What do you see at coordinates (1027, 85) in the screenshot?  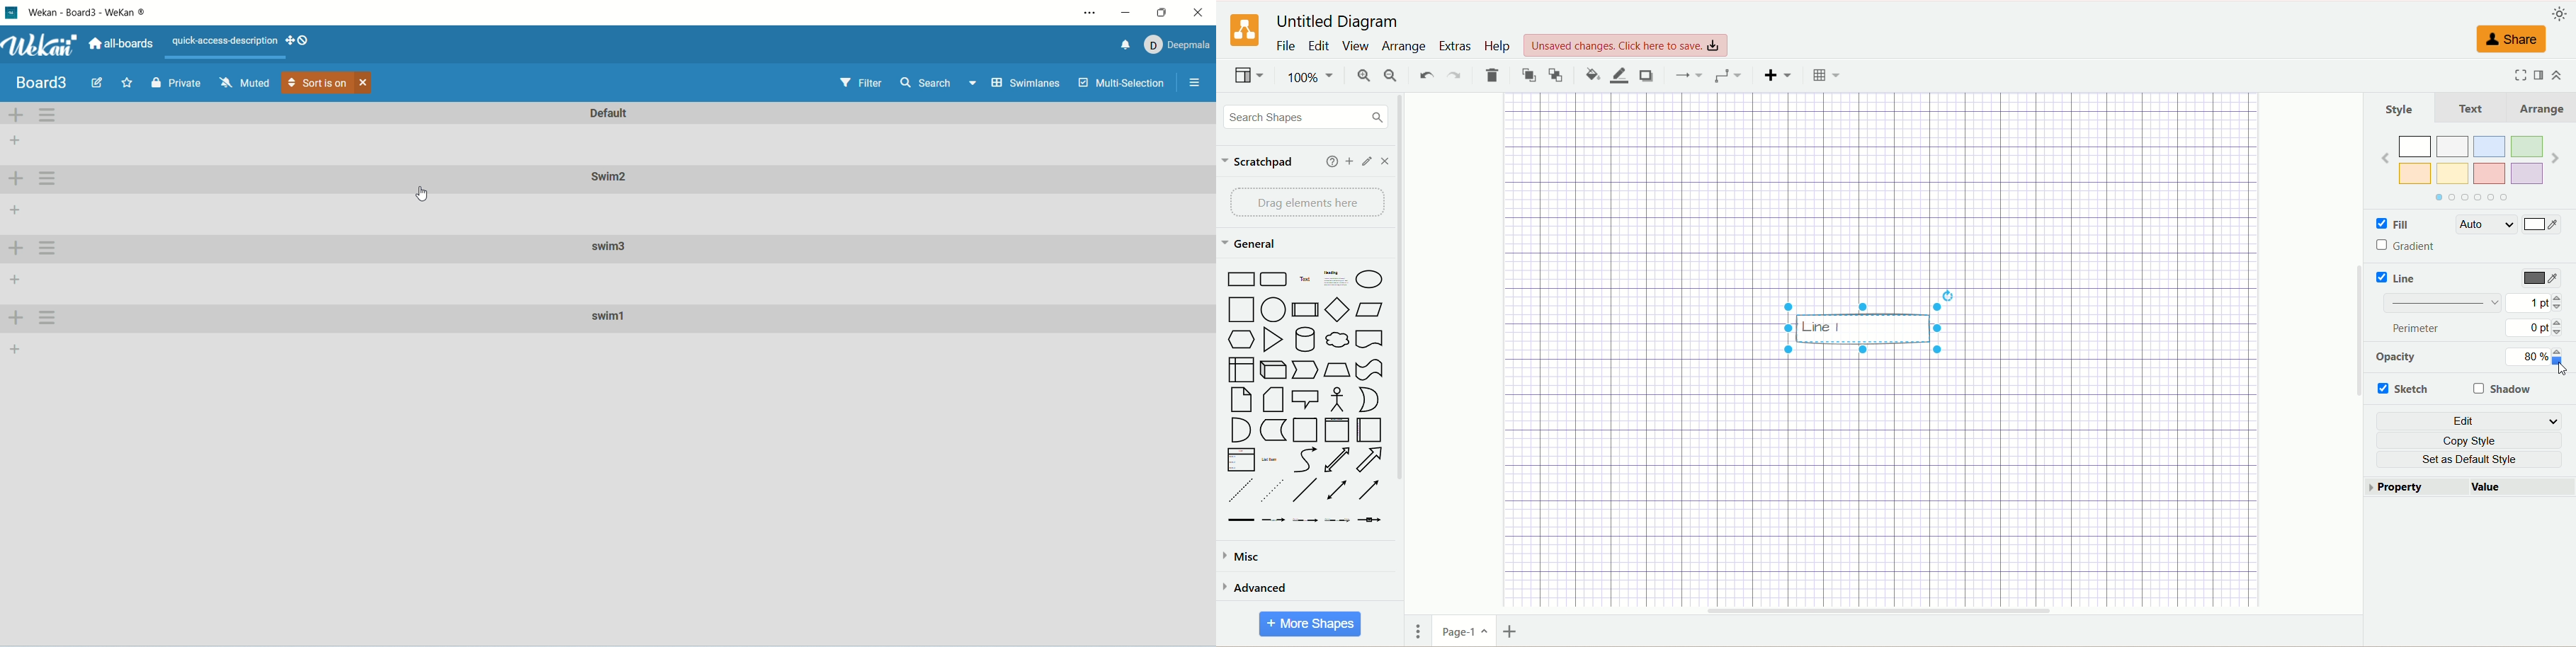 I see `swimlanes` at bounding box center [1027, 85].